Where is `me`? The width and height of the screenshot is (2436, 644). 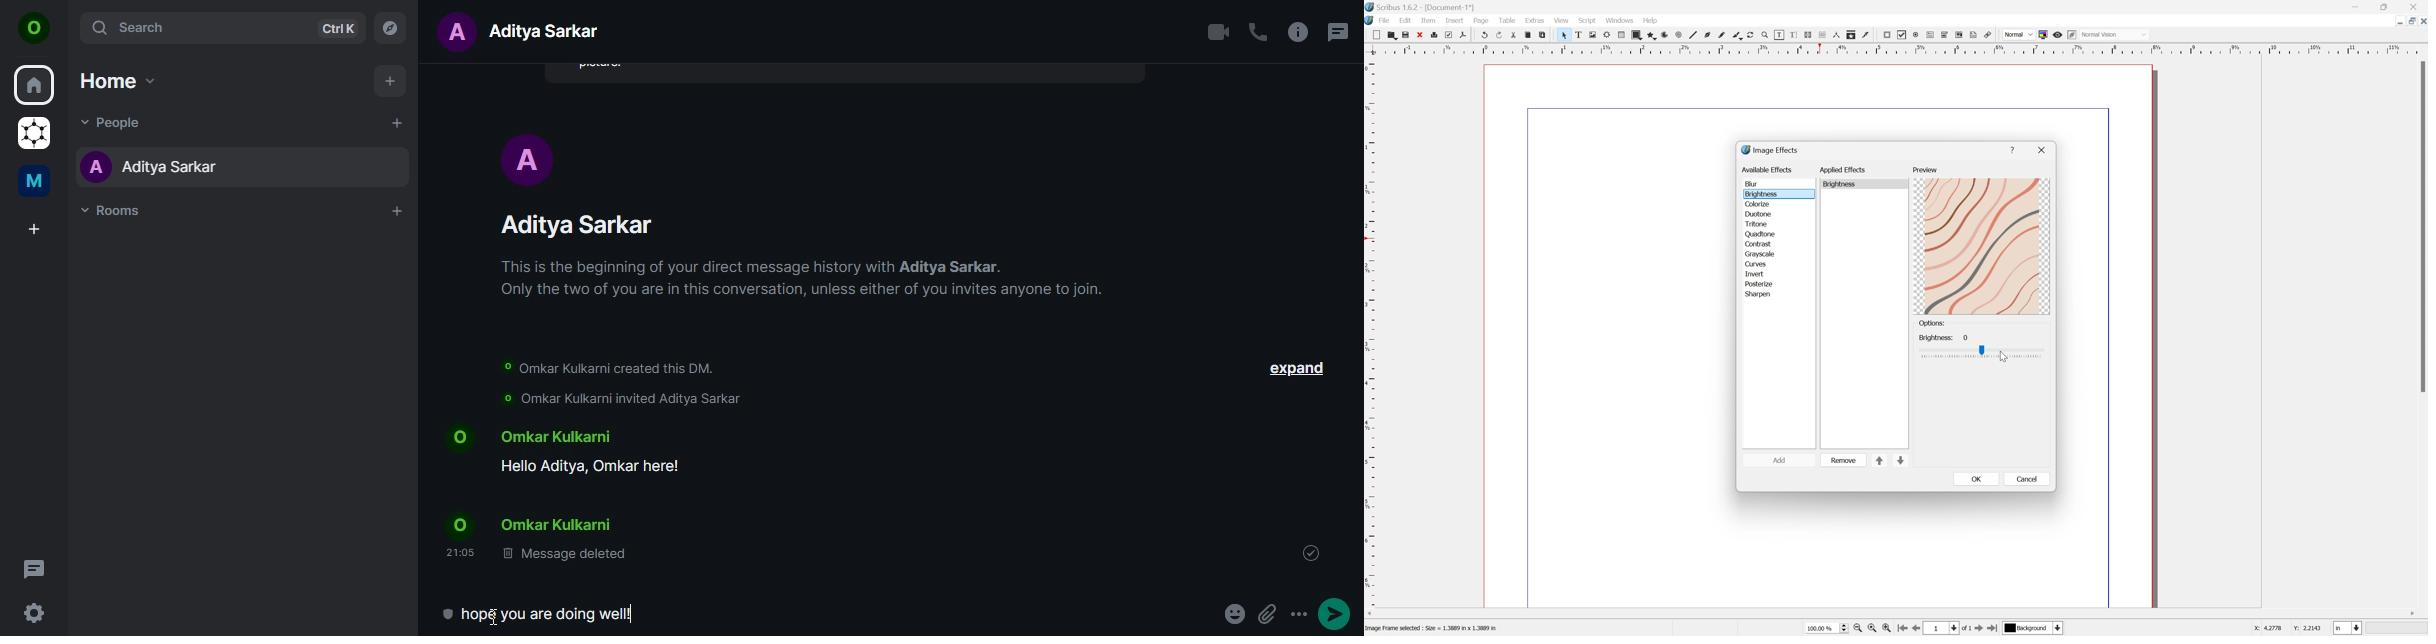 me is located at coordinates (33, 181).